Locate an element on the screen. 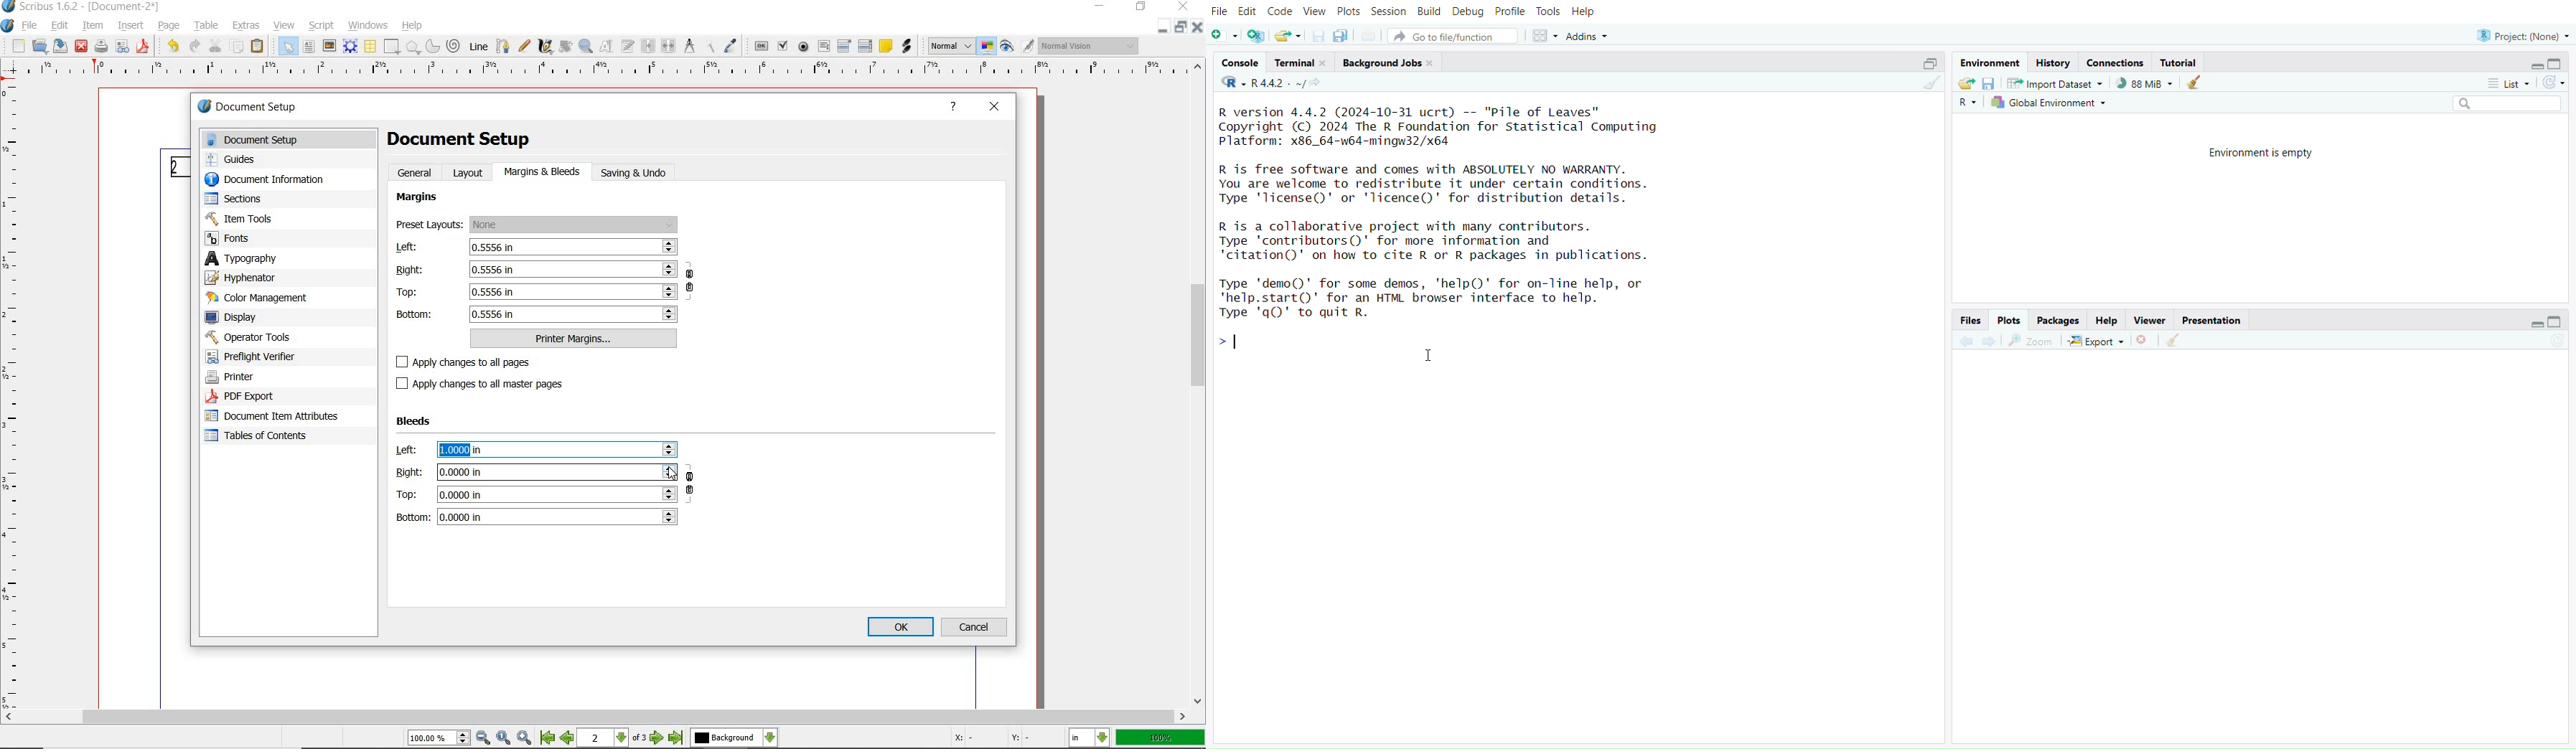 This screenshot has width=2576, height=756. forward is located at coordinates (1992, 342).